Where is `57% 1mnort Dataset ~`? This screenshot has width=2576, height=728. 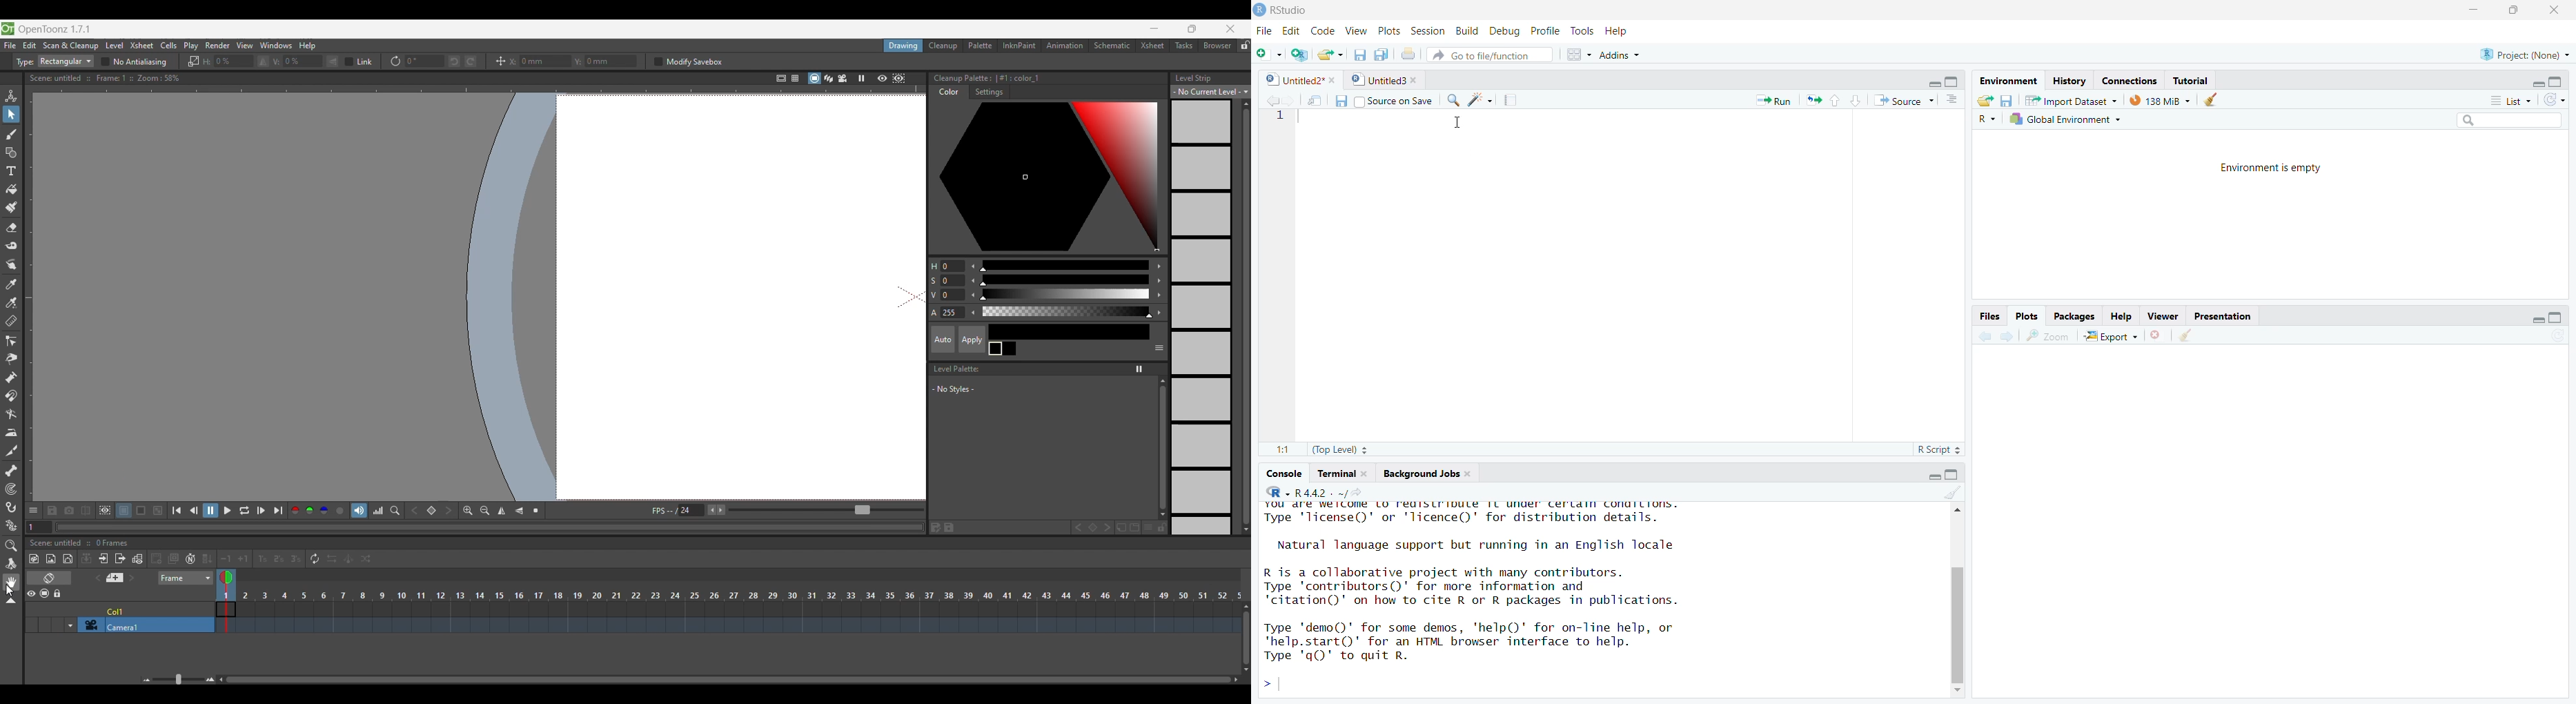
57% 1mnort Dataset ~ is located at coordinates (2067, 99).